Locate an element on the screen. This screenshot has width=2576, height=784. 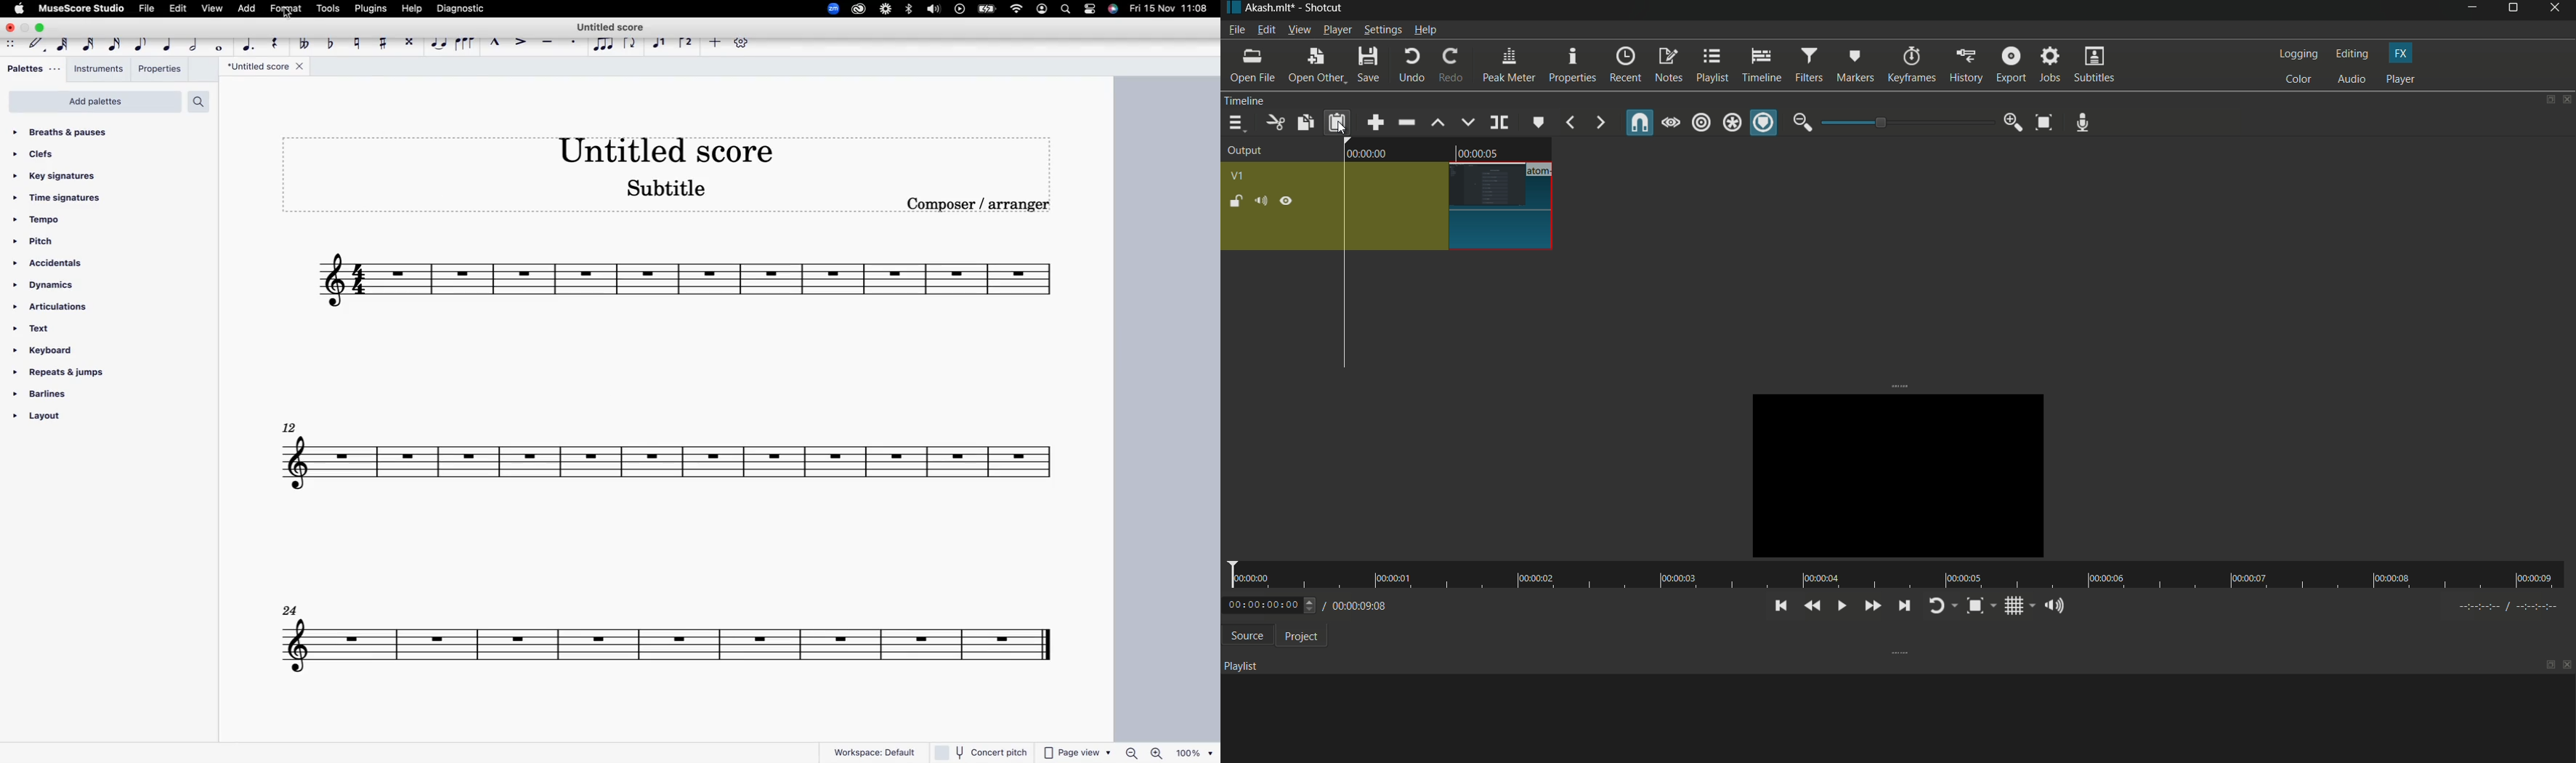
timecodes is located at coordinates (2516, 606).